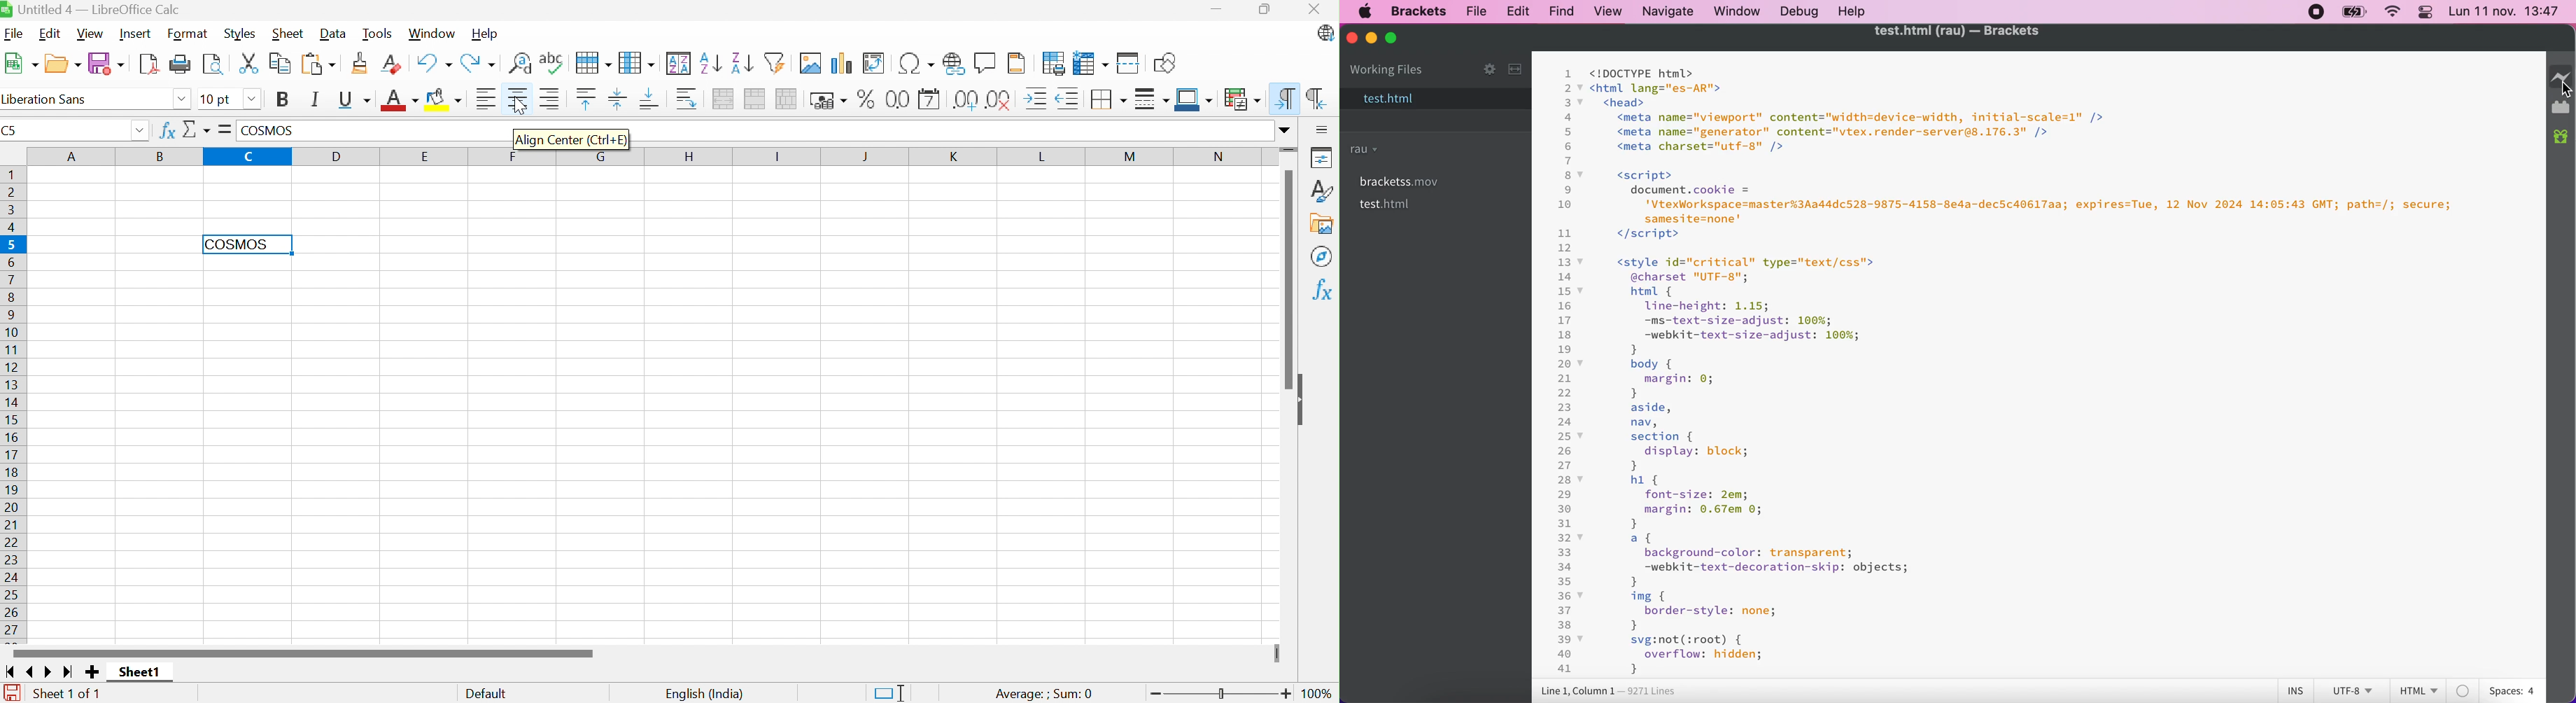  What do you see at coordinates (587, 97) in the screenshot?
I see `Align Top` at bounding box center [587, 97].